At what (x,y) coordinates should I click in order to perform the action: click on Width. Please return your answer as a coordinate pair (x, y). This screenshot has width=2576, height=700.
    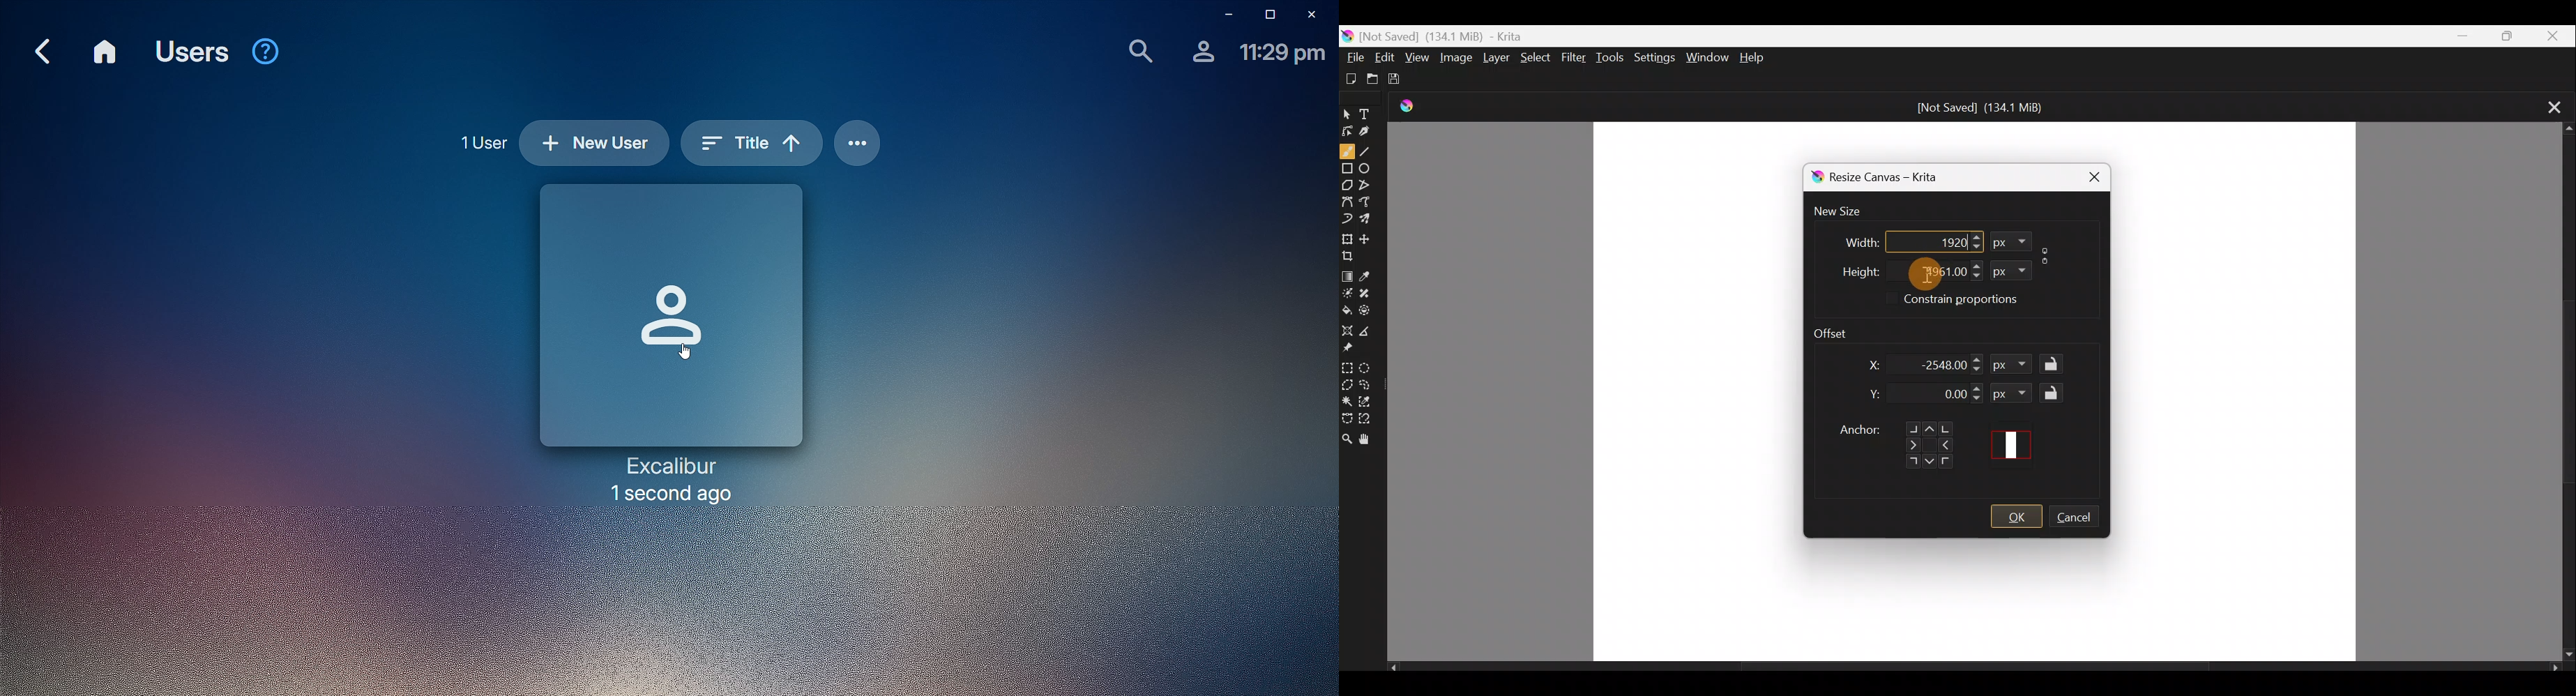
    Looking at the image, I should click on (1852, 238).